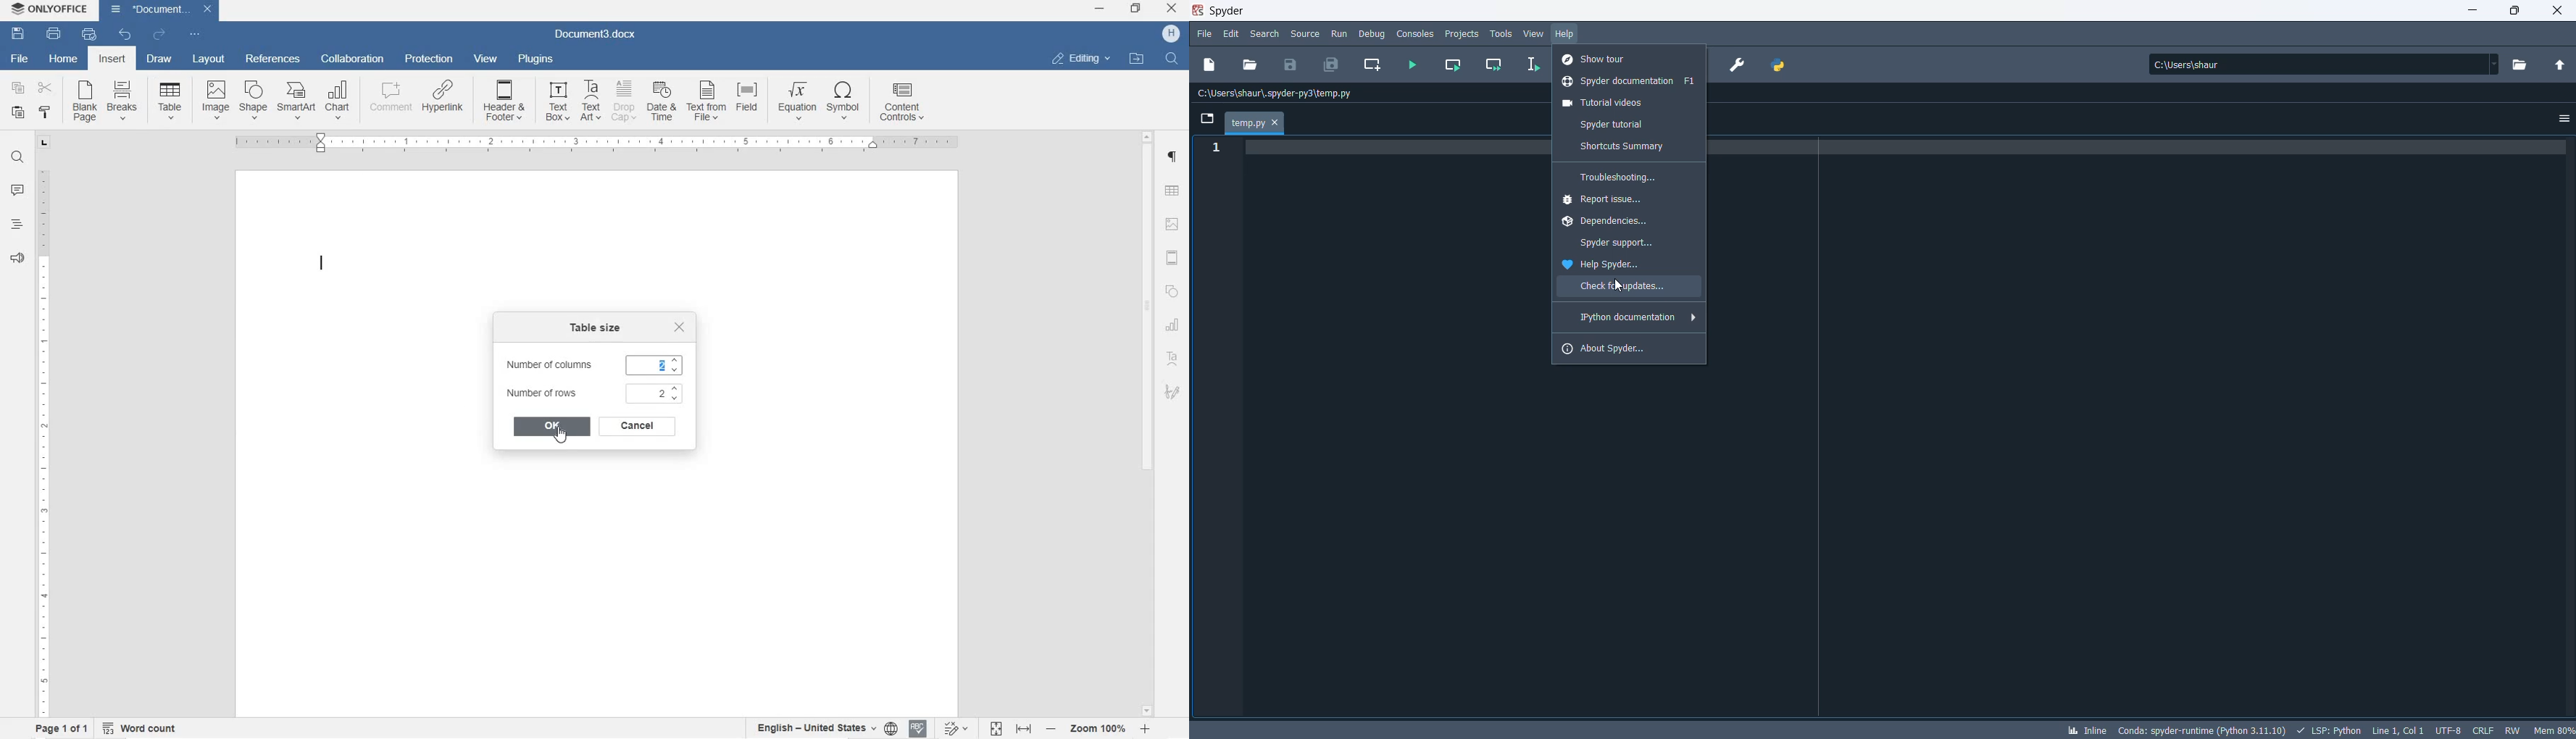 The height and width of the screenshot is (756, 2576). What do you see at coordinates (114, 61) in the screenshot?
I see `INSERT` at bounding box center [114, 61].